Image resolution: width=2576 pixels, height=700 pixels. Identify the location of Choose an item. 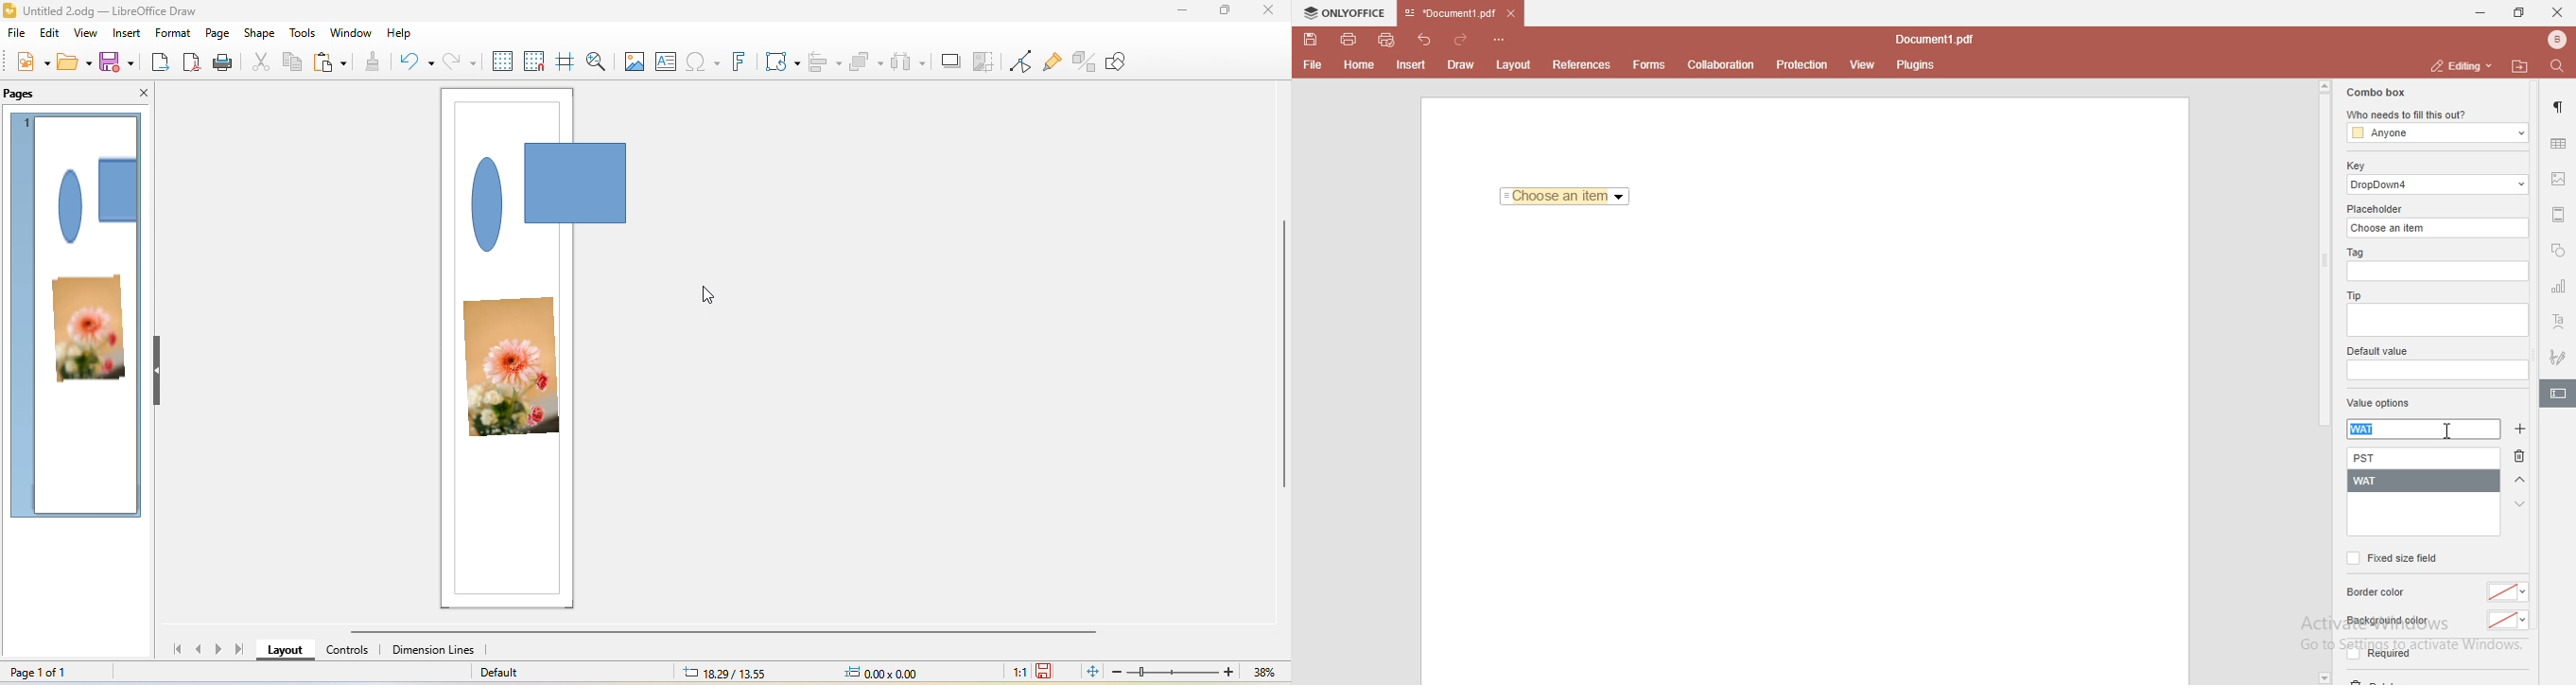
(1565, 198).